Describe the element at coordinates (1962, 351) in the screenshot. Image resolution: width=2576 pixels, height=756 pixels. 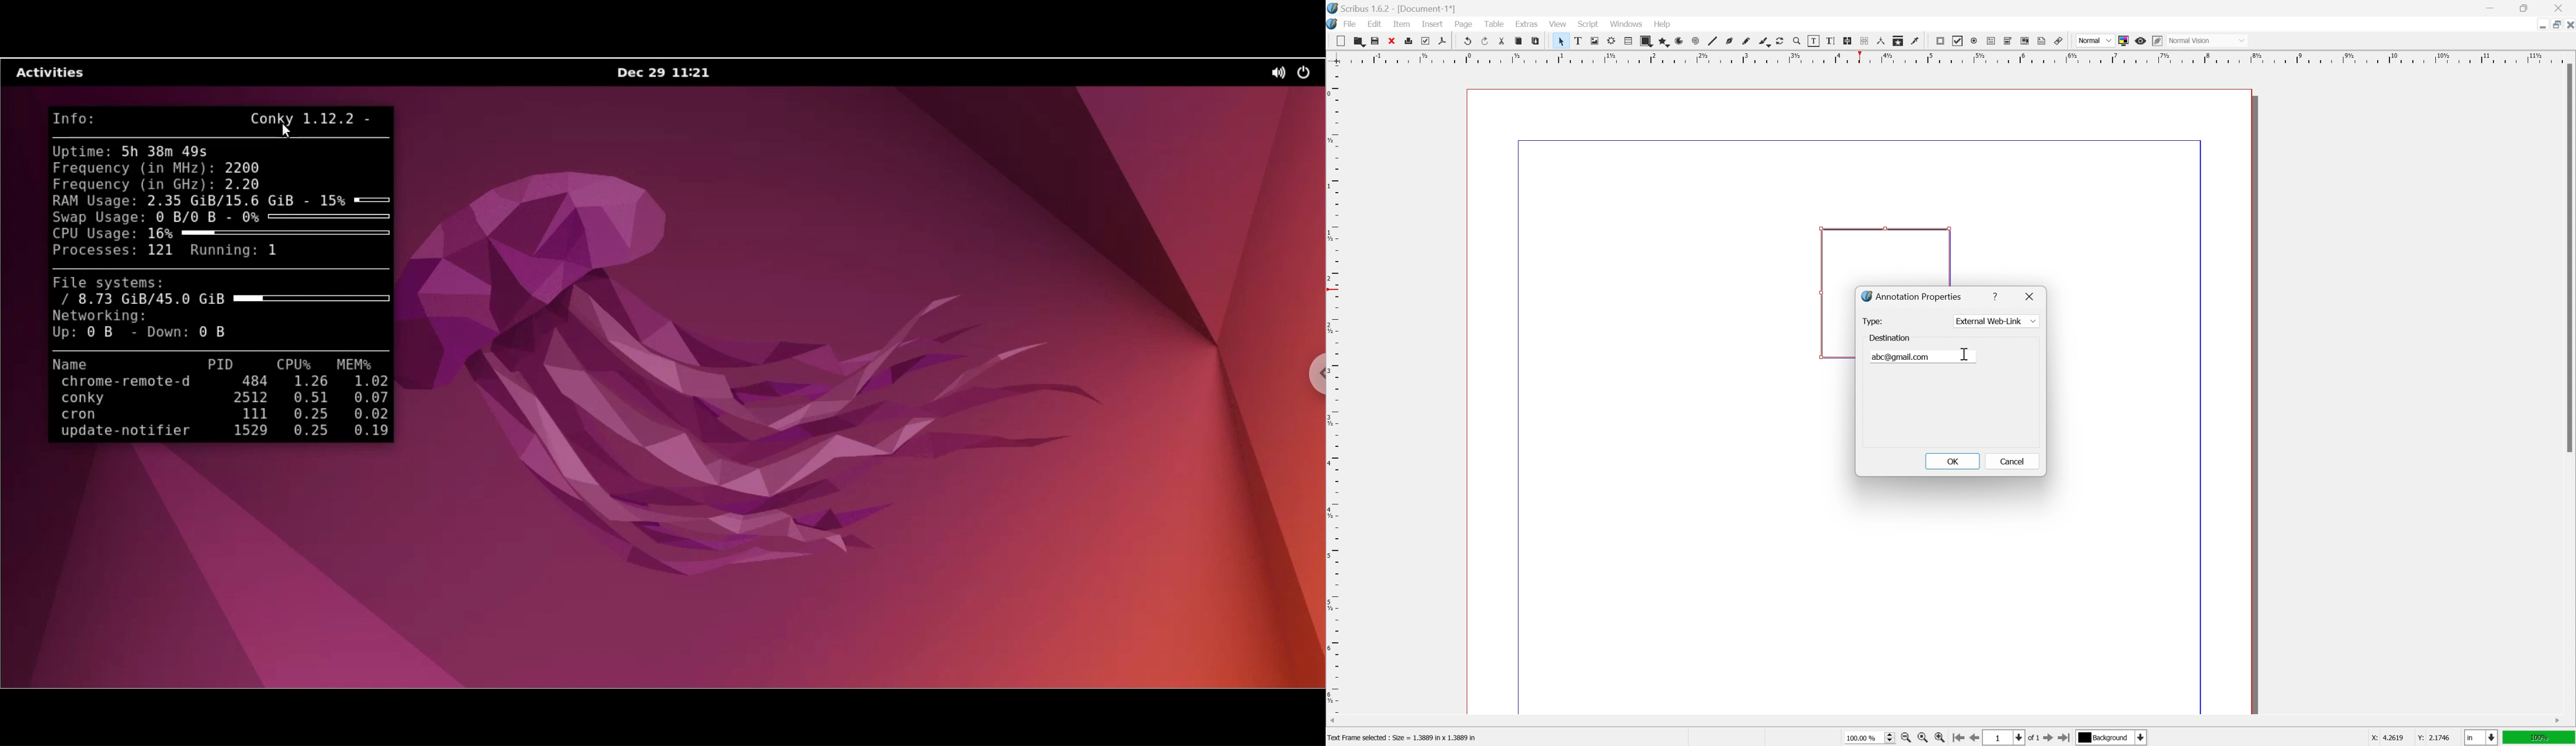
I see `cursor` at that location.